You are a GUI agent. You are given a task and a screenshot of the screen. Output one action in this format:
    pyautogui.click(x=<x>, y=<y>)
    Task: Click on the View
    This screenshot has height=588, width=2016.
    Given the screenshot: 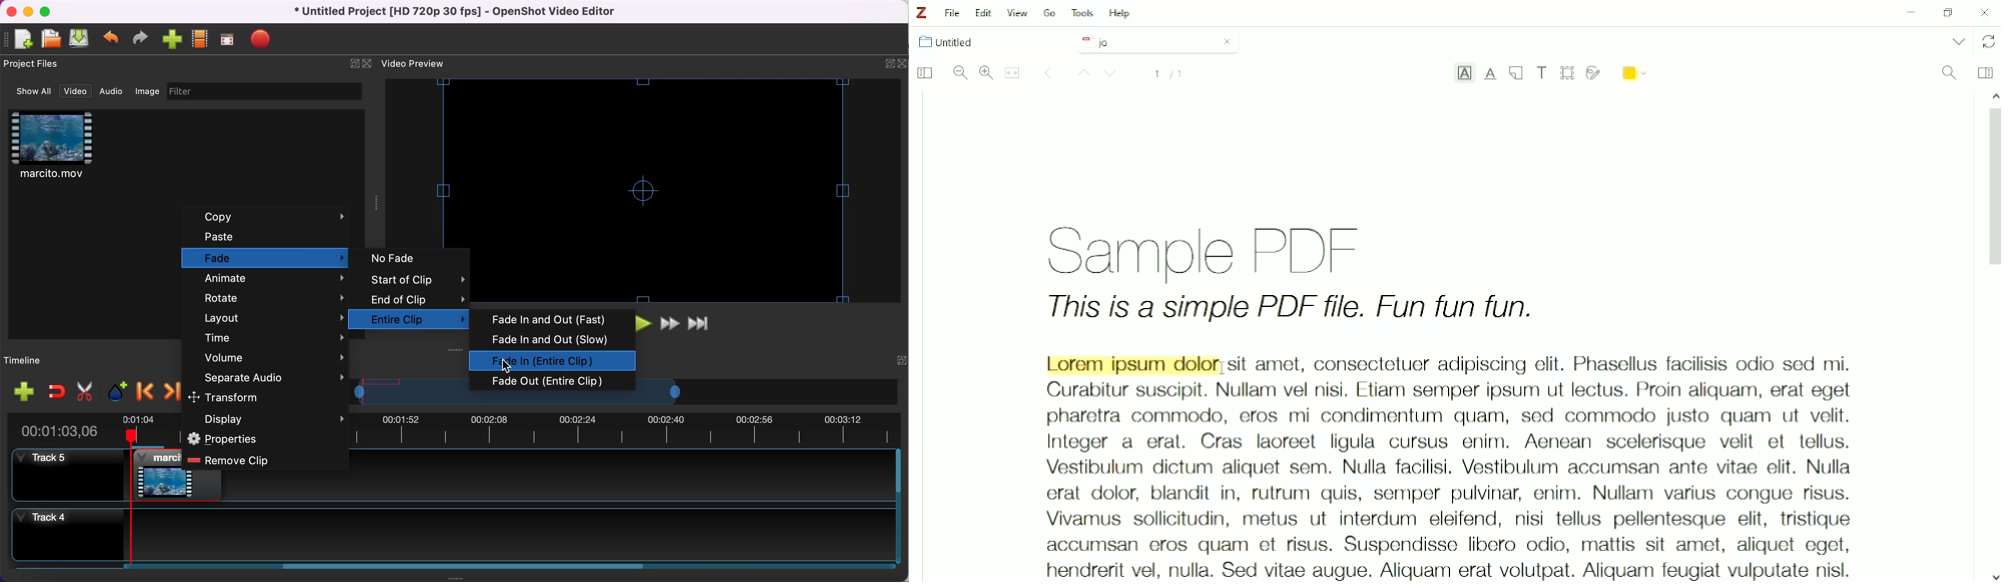 What is the action you would take?
    pyautogui.click(x=1018, y=13)
    